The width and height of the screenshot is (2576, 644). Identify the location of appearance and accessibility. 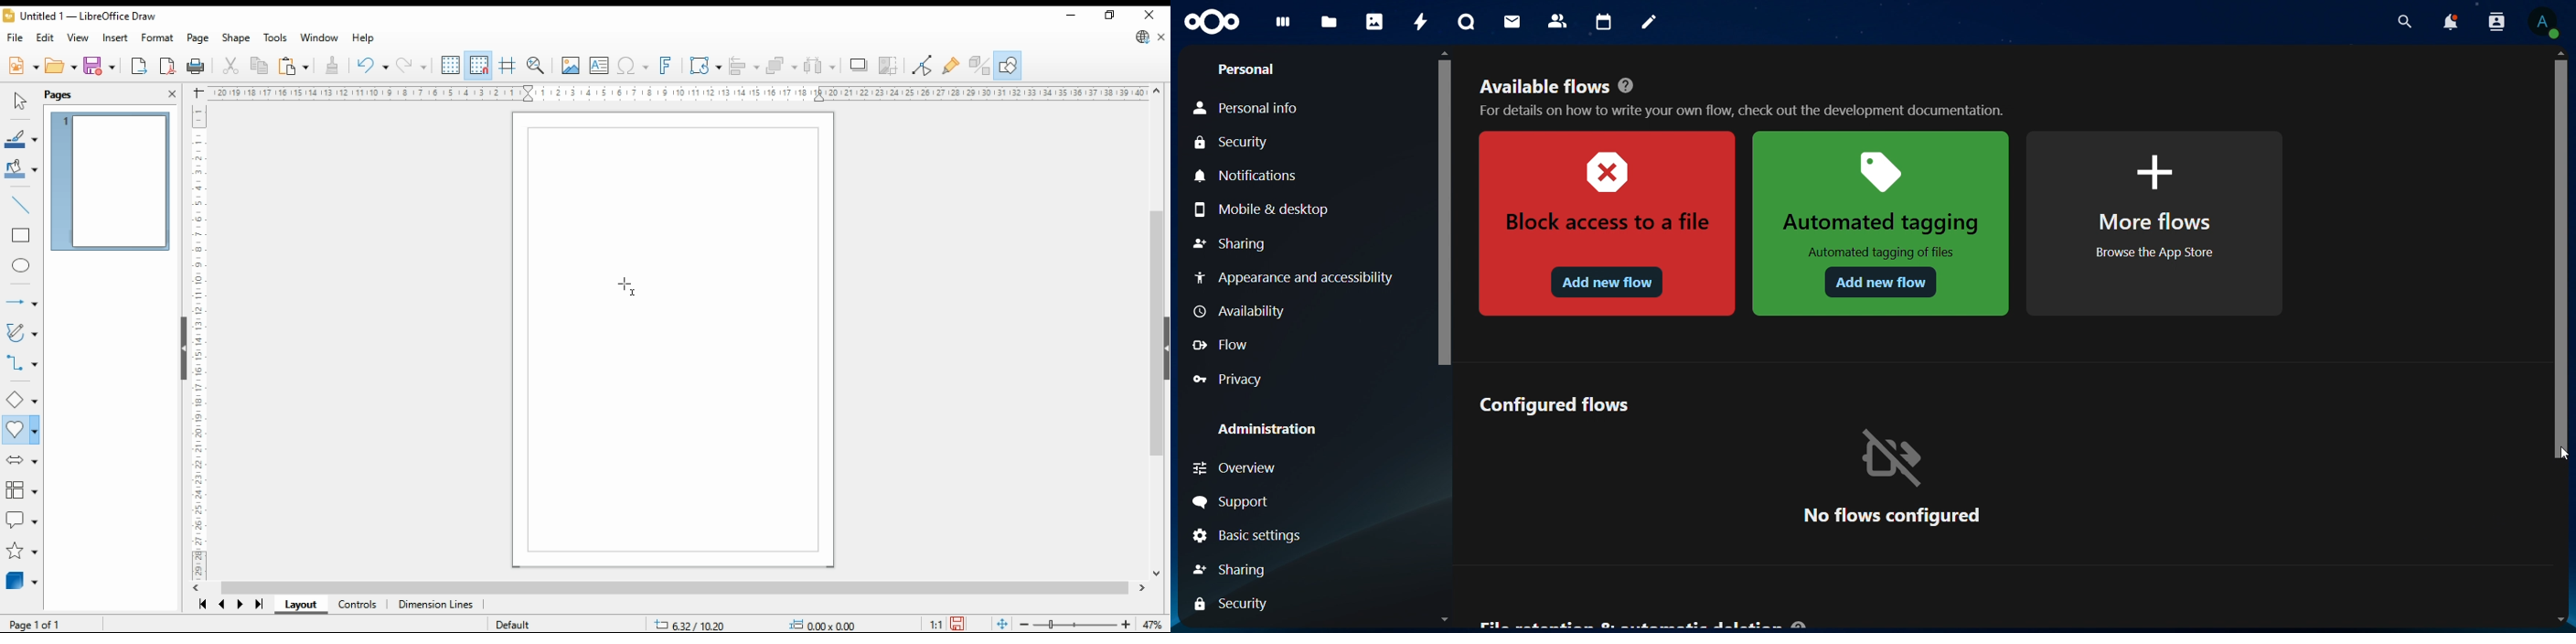
(1293, 277).